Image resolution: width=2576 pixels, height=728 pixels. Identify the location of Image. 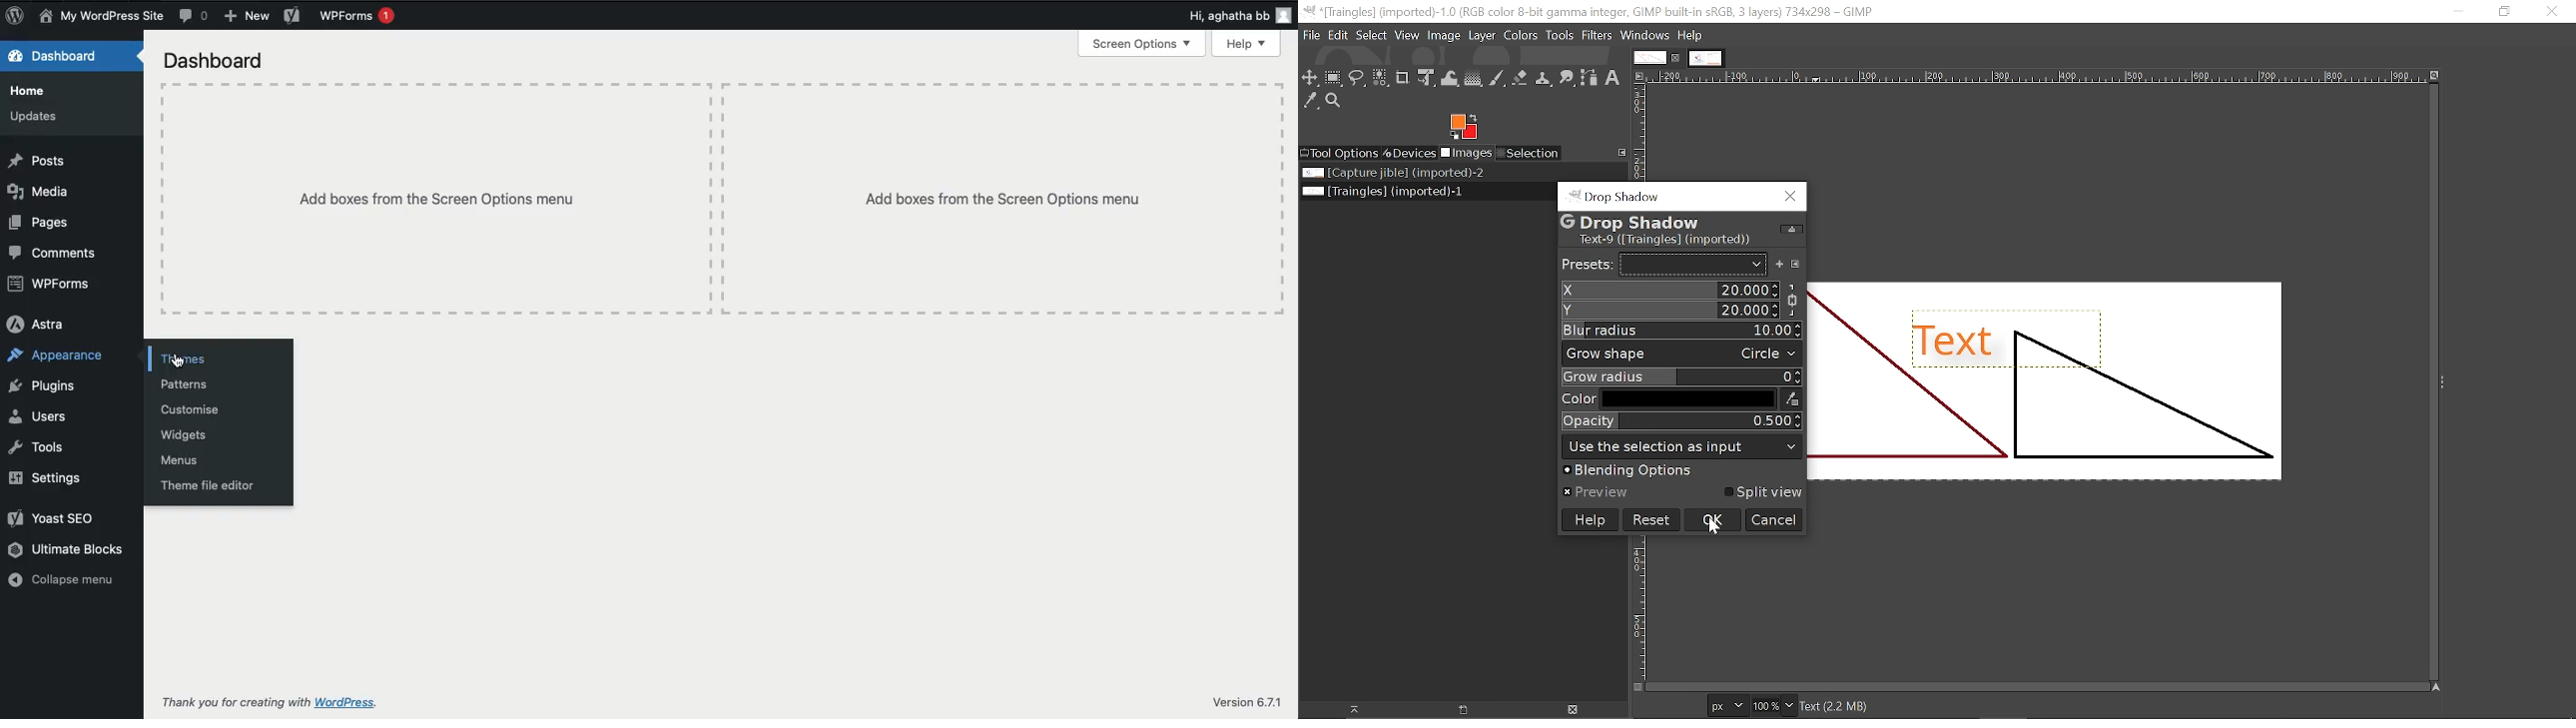
(1444, 36).